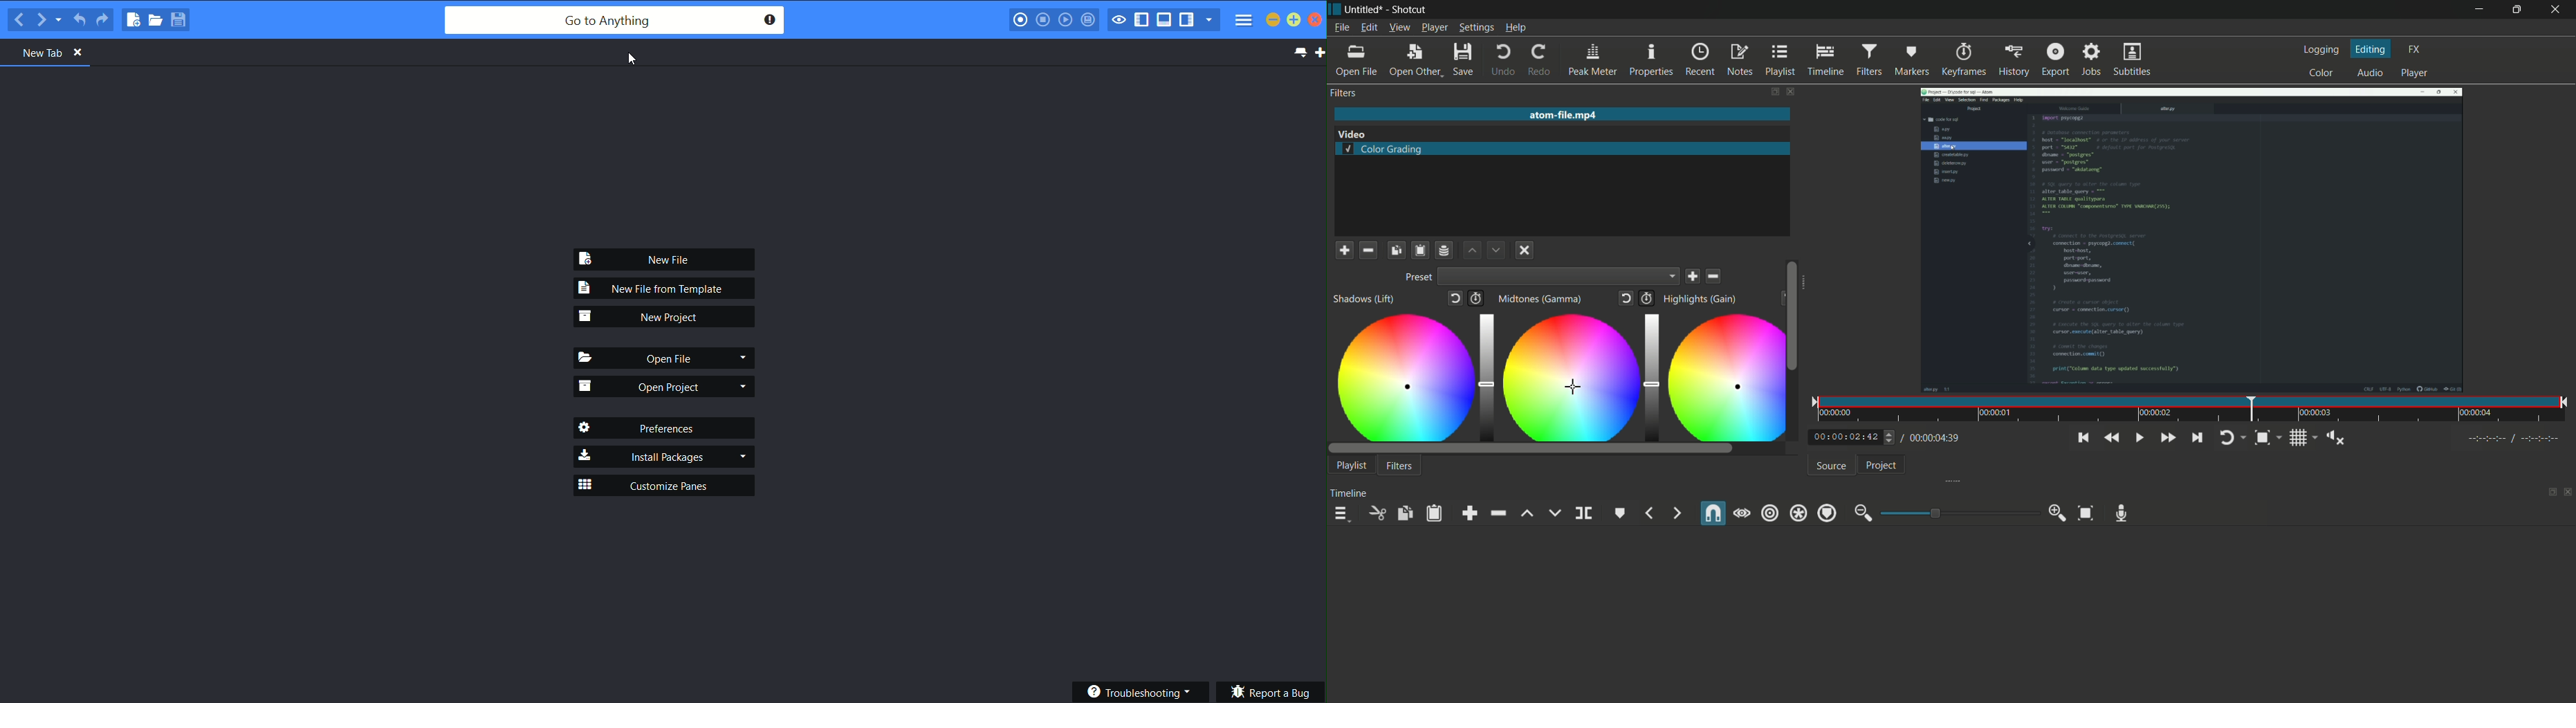 Image resolution: width=2576 pixels, height=728 pixels. What do you see at coordinates (1335, 9) in the screenshot?
I see `app icon` at bounding box center [1335, 9].